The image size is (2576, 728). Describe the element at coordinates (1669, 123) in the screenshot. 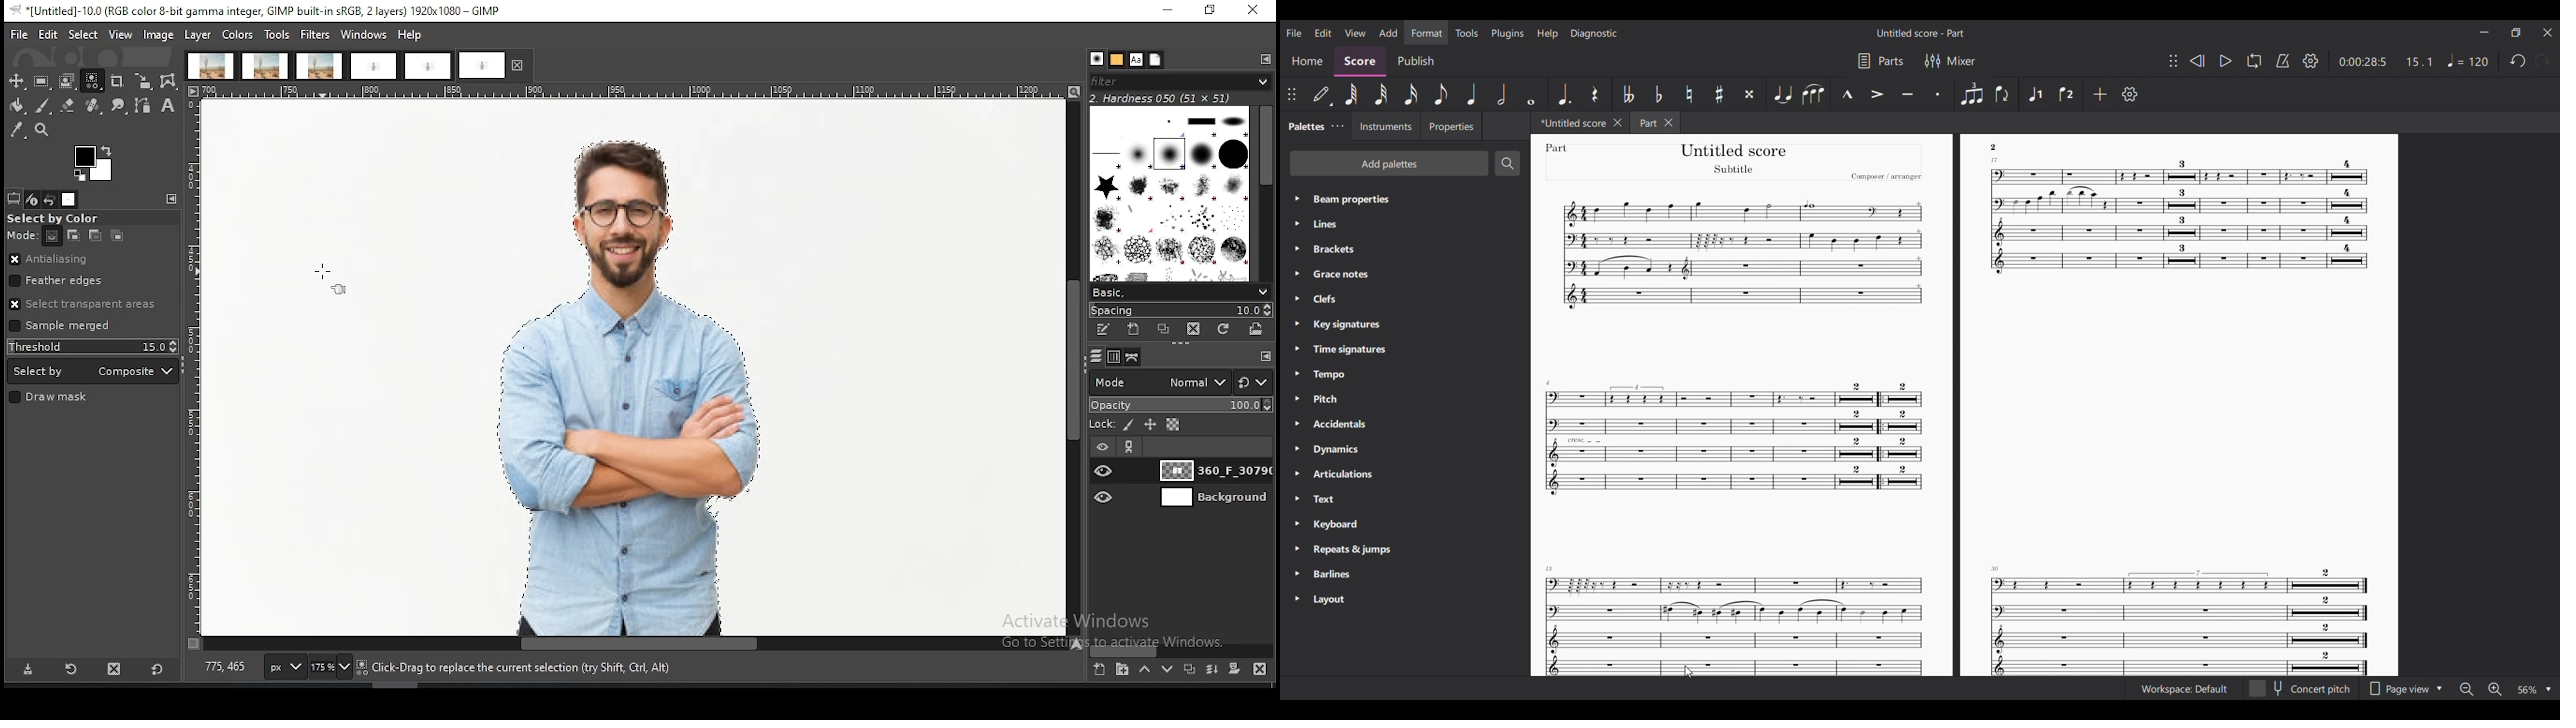

I see `Close tab` at that location.